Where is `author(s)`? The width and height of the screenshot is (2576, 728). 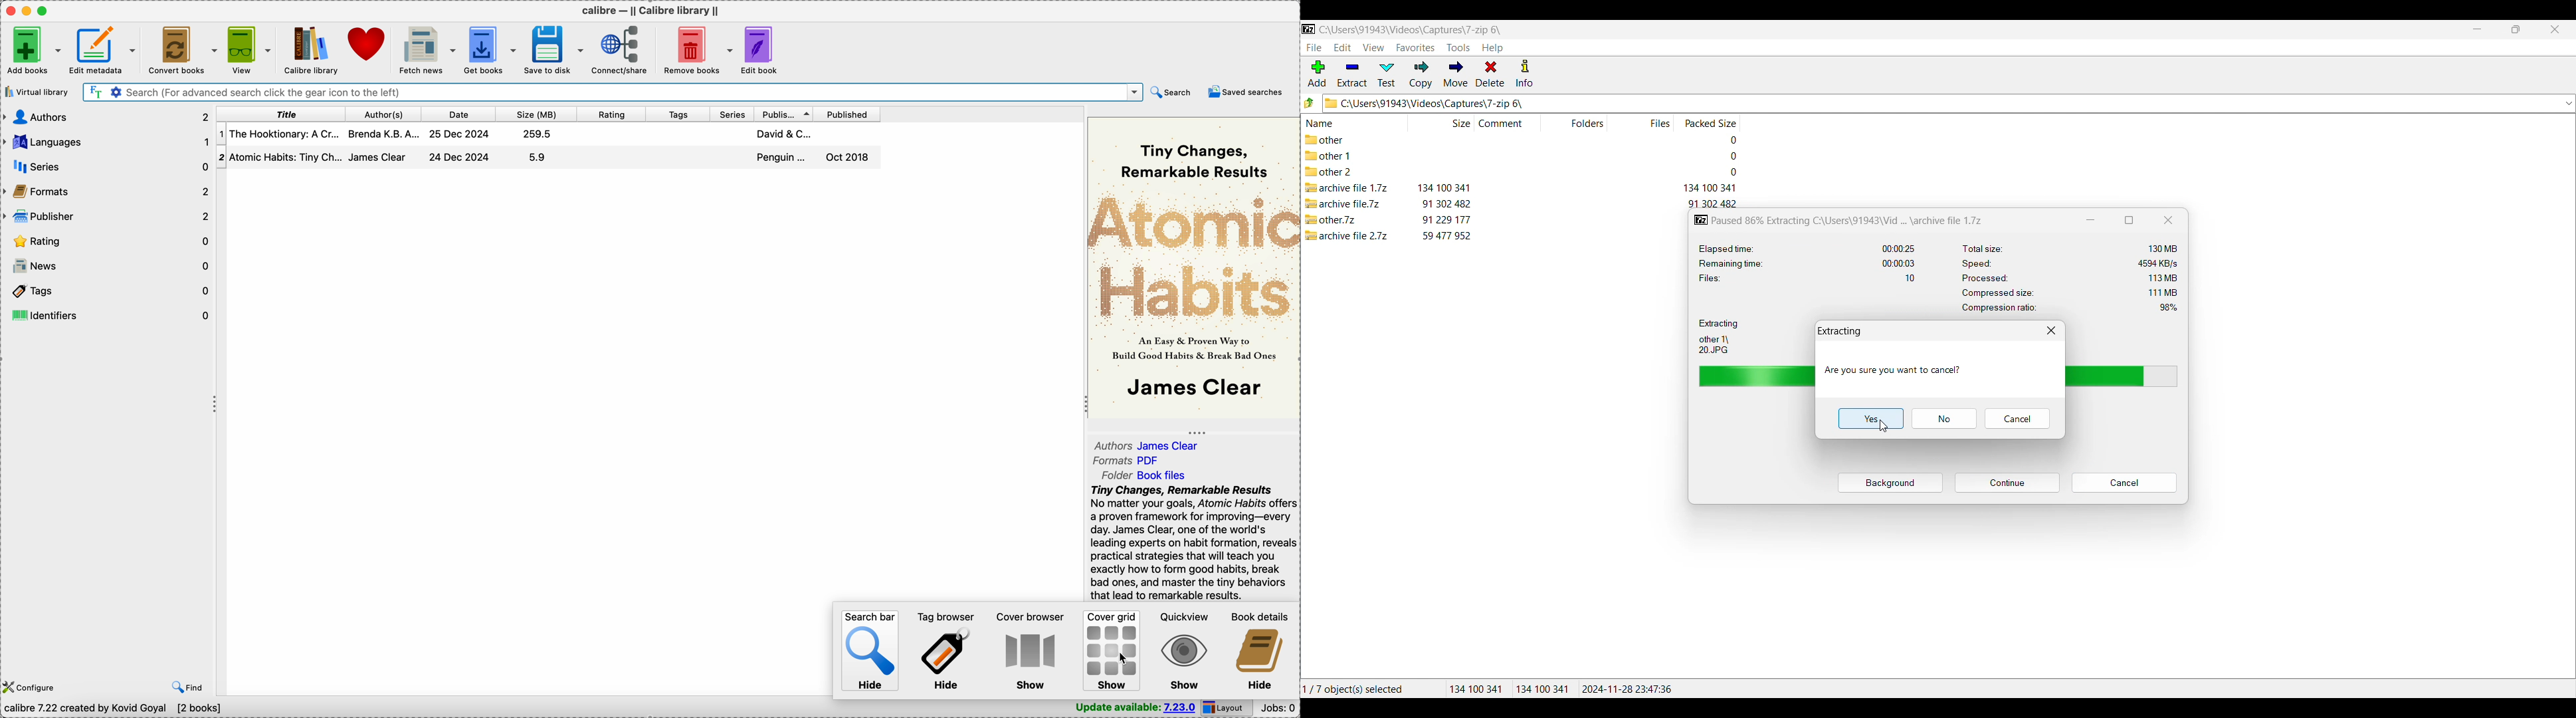
author(s) is located at coordinates (384, 115).